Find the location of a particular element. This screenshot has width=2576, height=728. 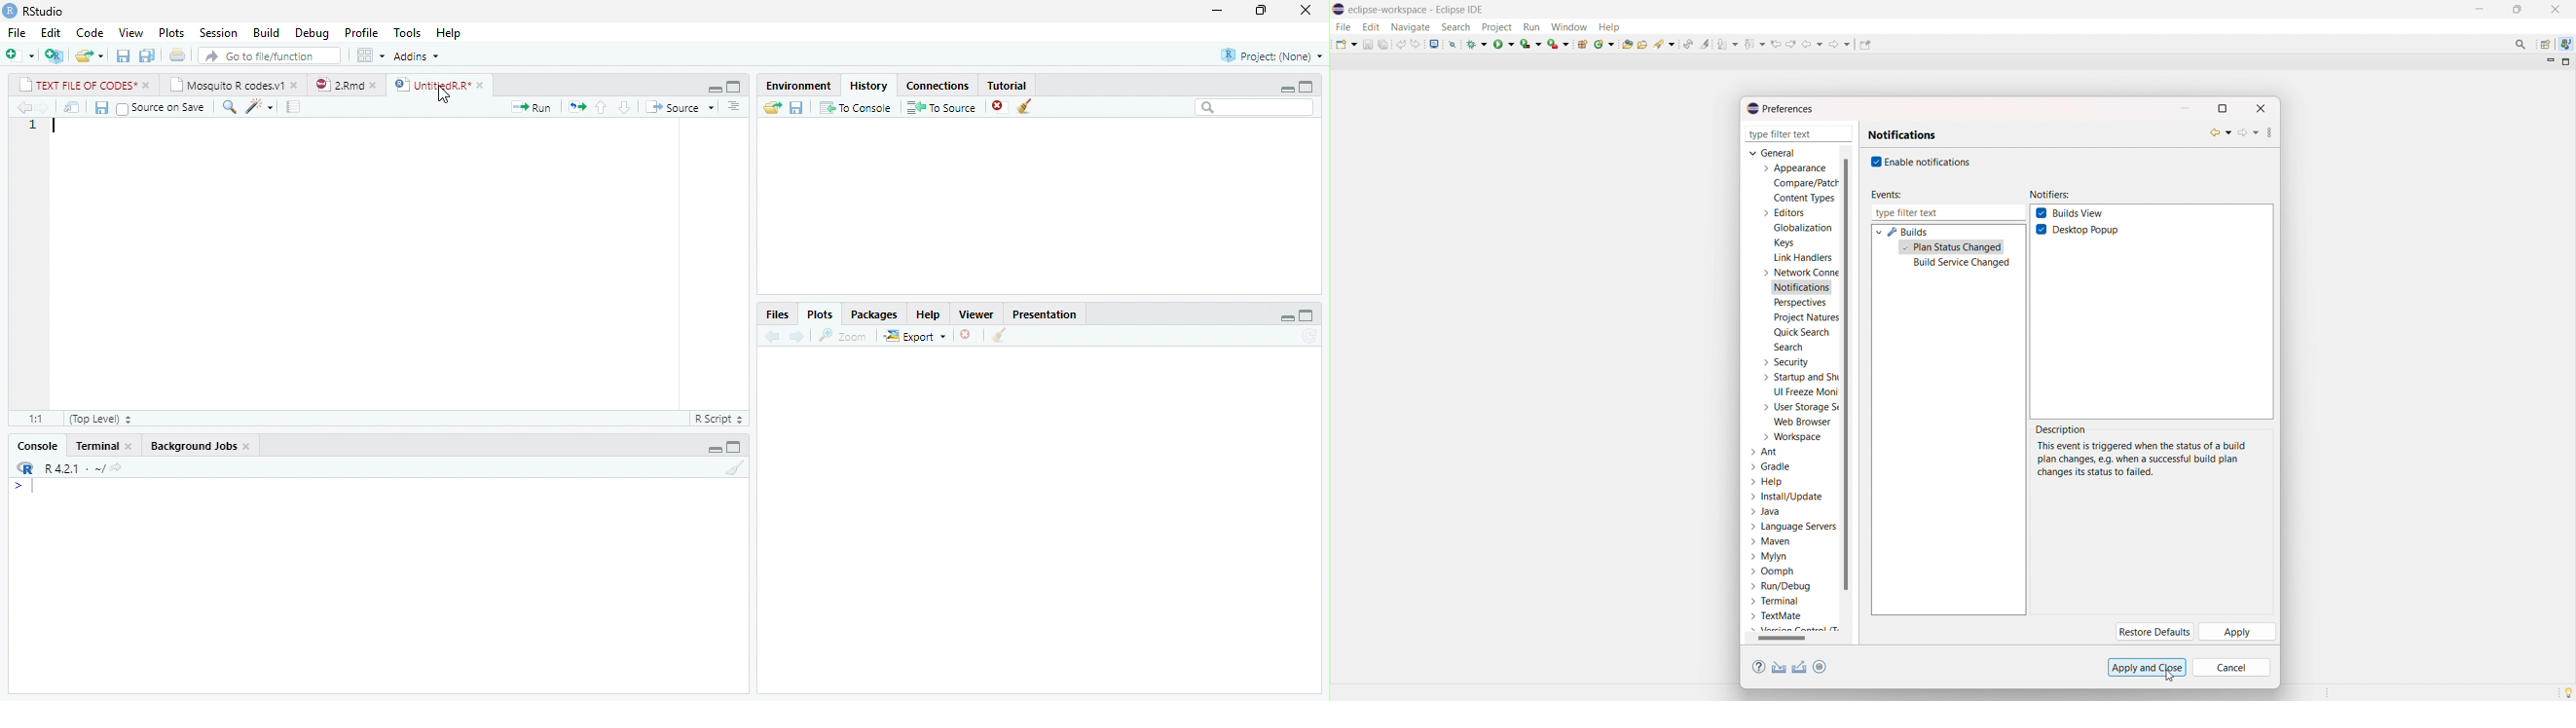

apply and close is located at coordinates (2147, 667).